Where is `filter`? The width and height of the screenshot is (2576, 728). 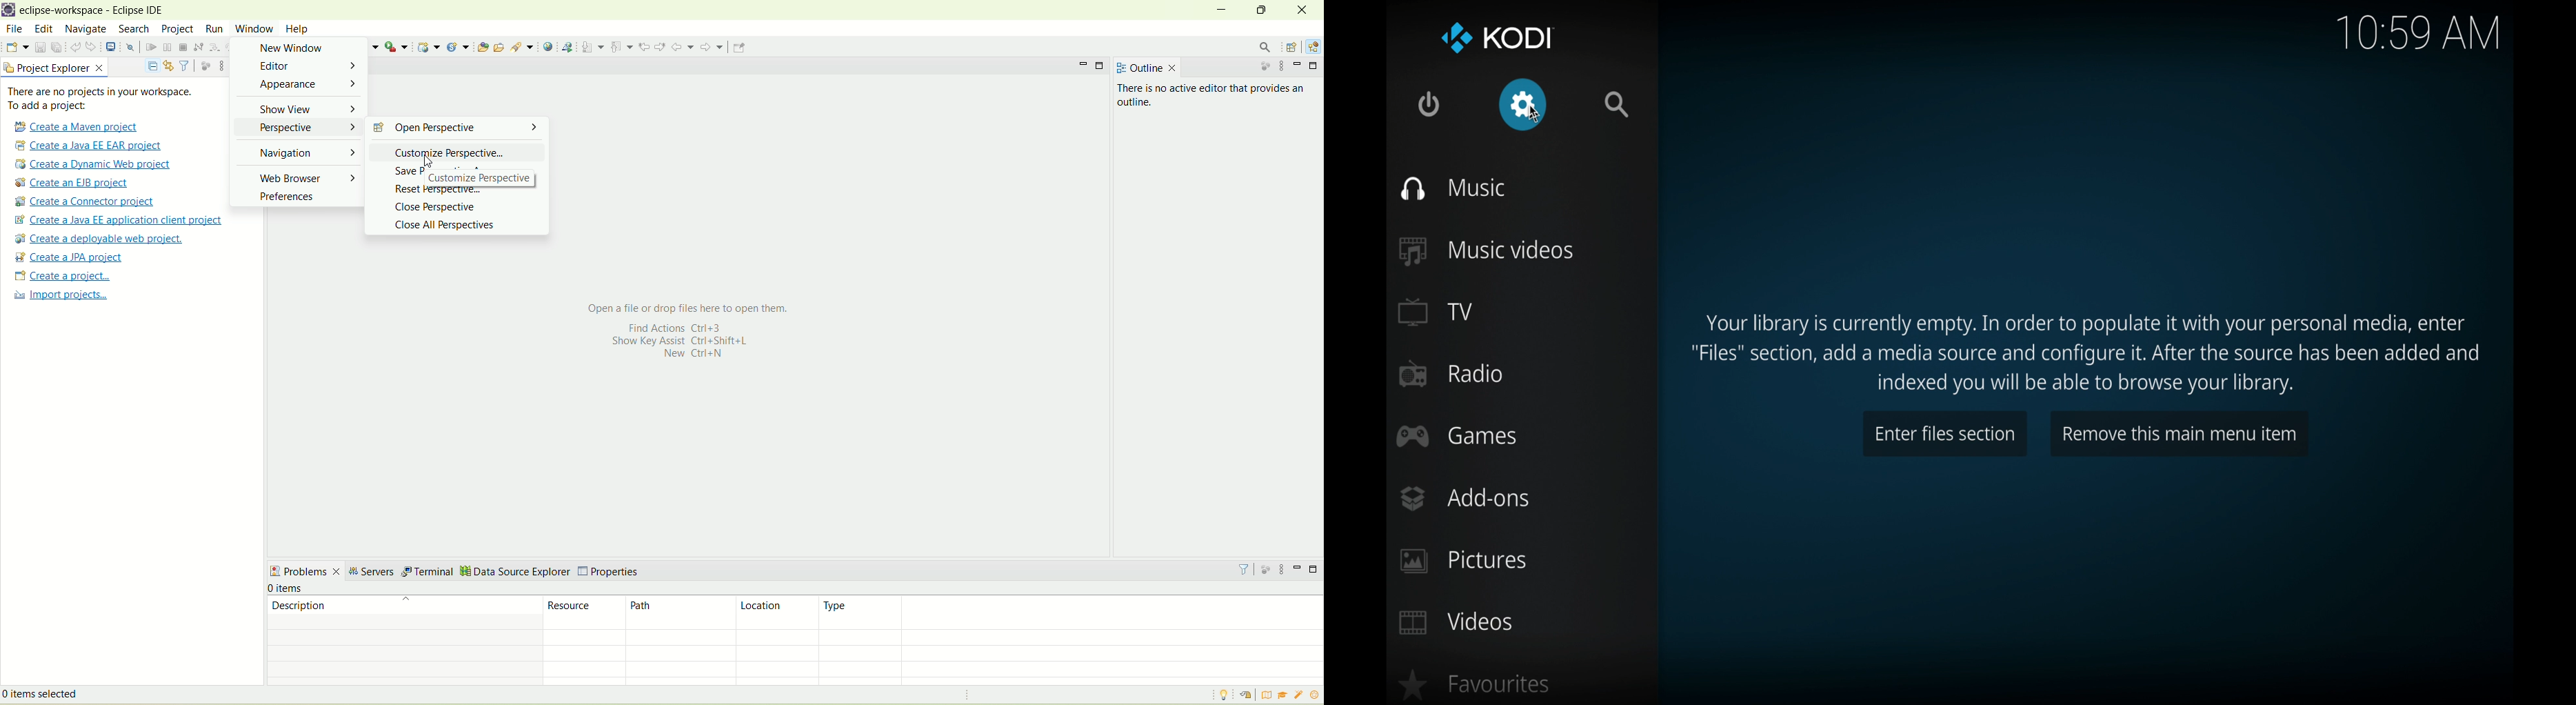 filter is located at coordinates (185, 66).